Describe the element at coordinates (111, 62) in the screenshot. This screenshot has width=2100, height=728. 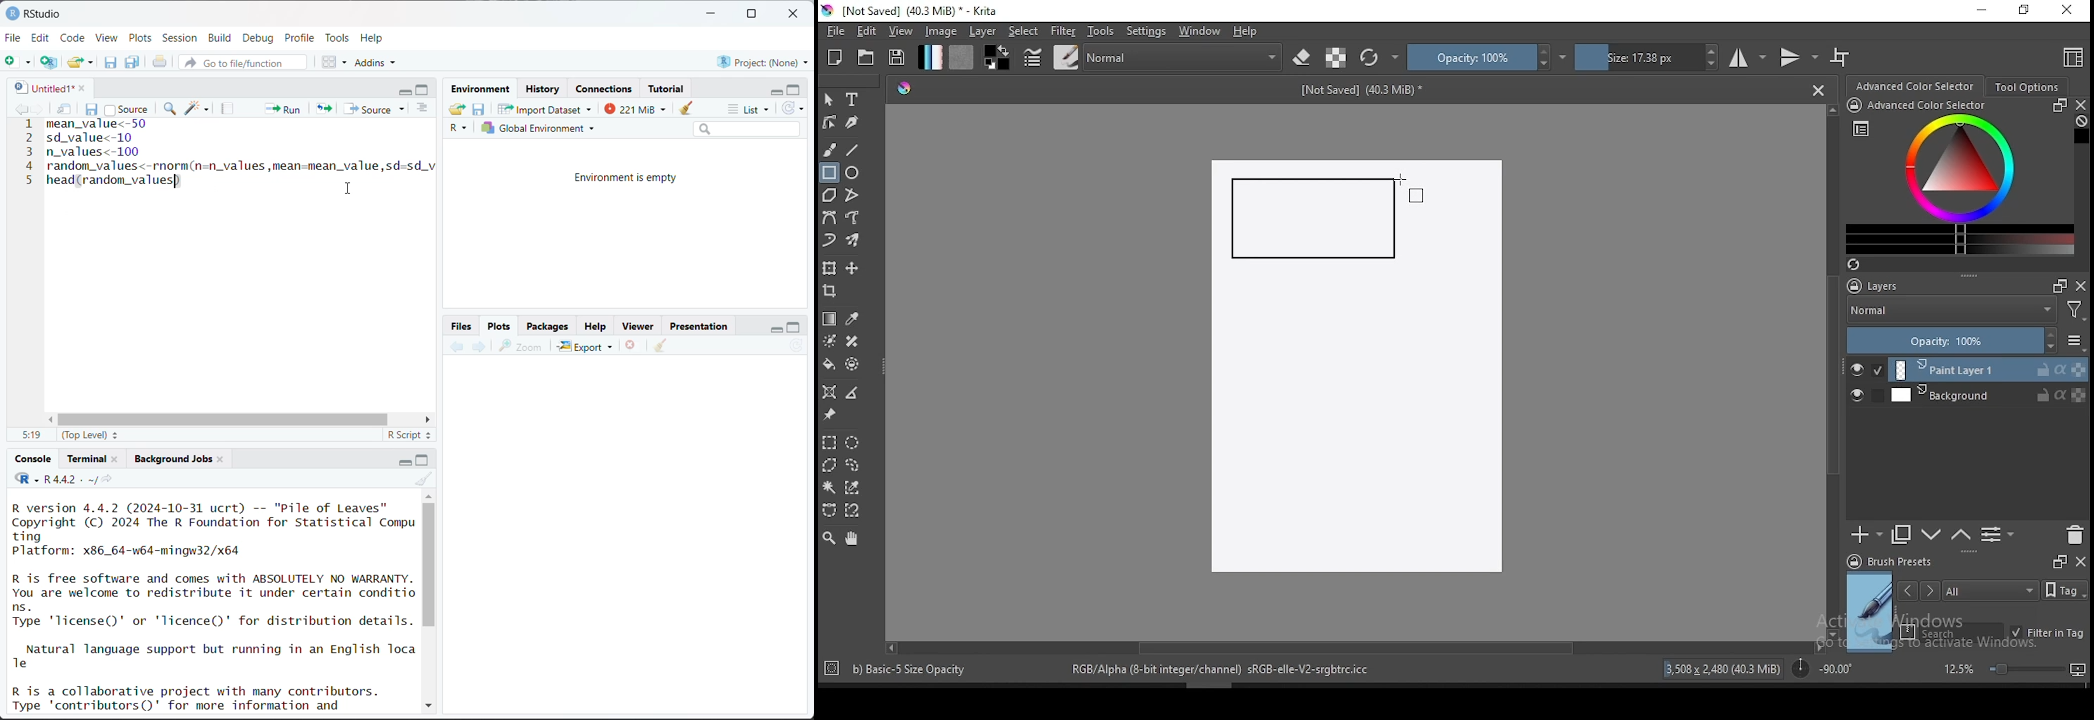
I see `save current document` at that location.